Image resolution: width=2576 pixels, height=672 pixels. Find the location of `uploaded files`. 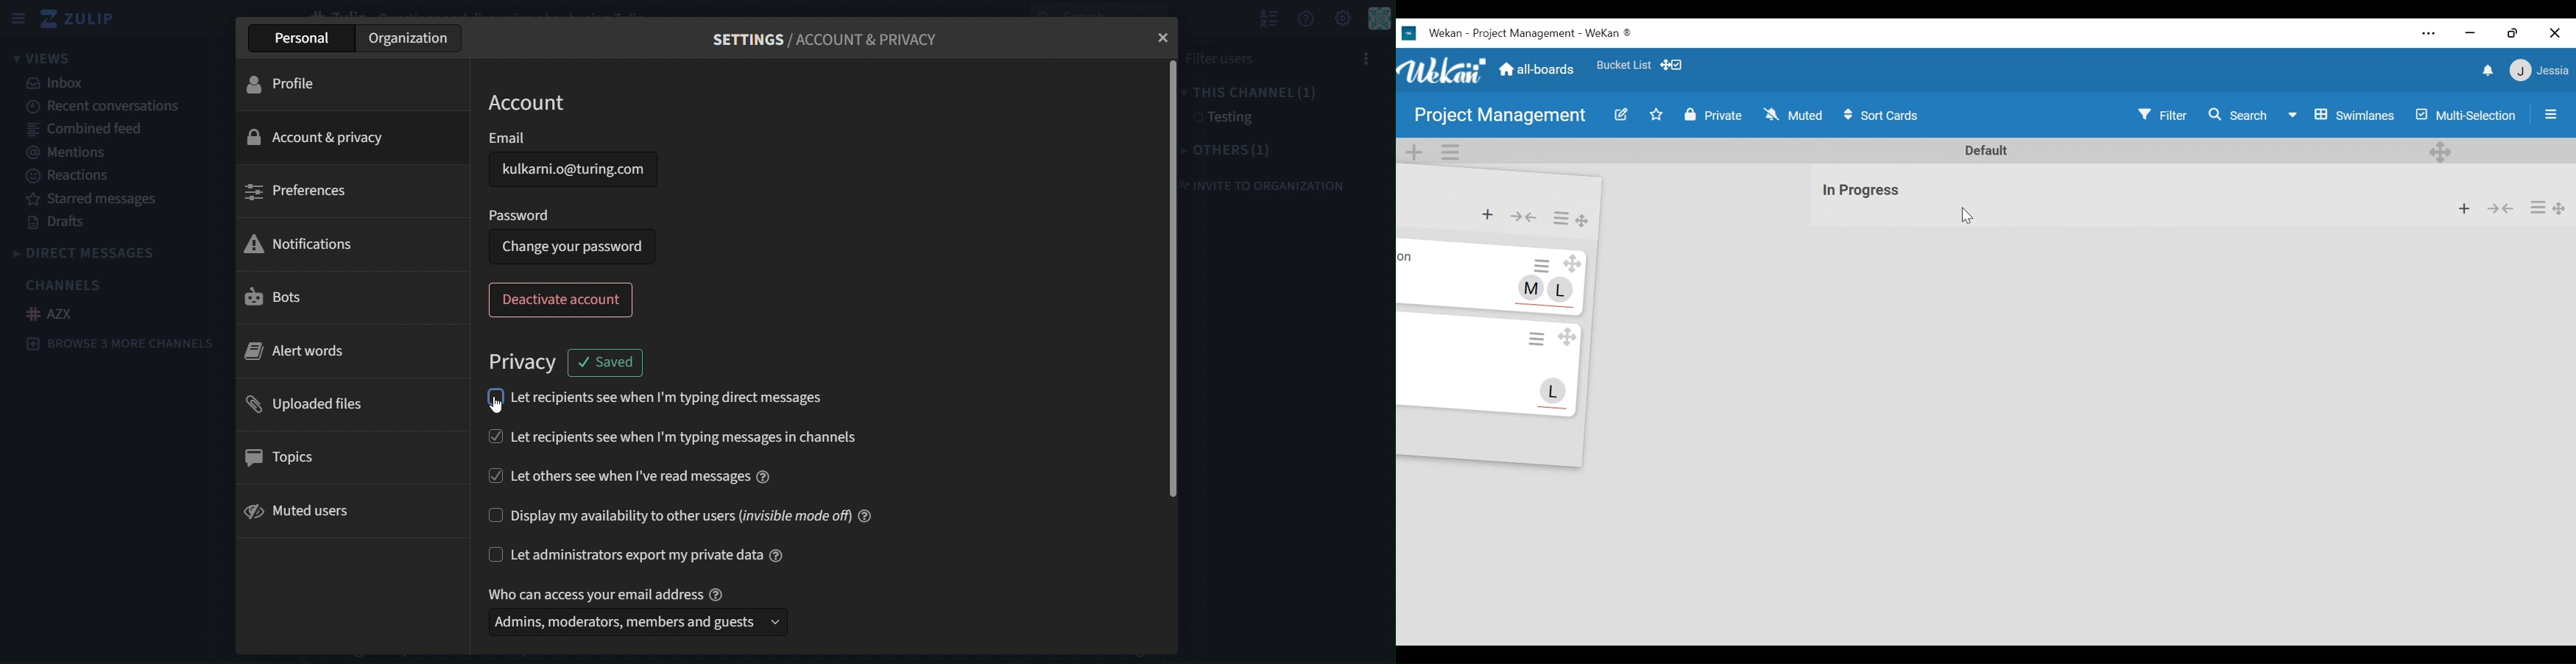

uploaded files is located at coordinates (307, 403).